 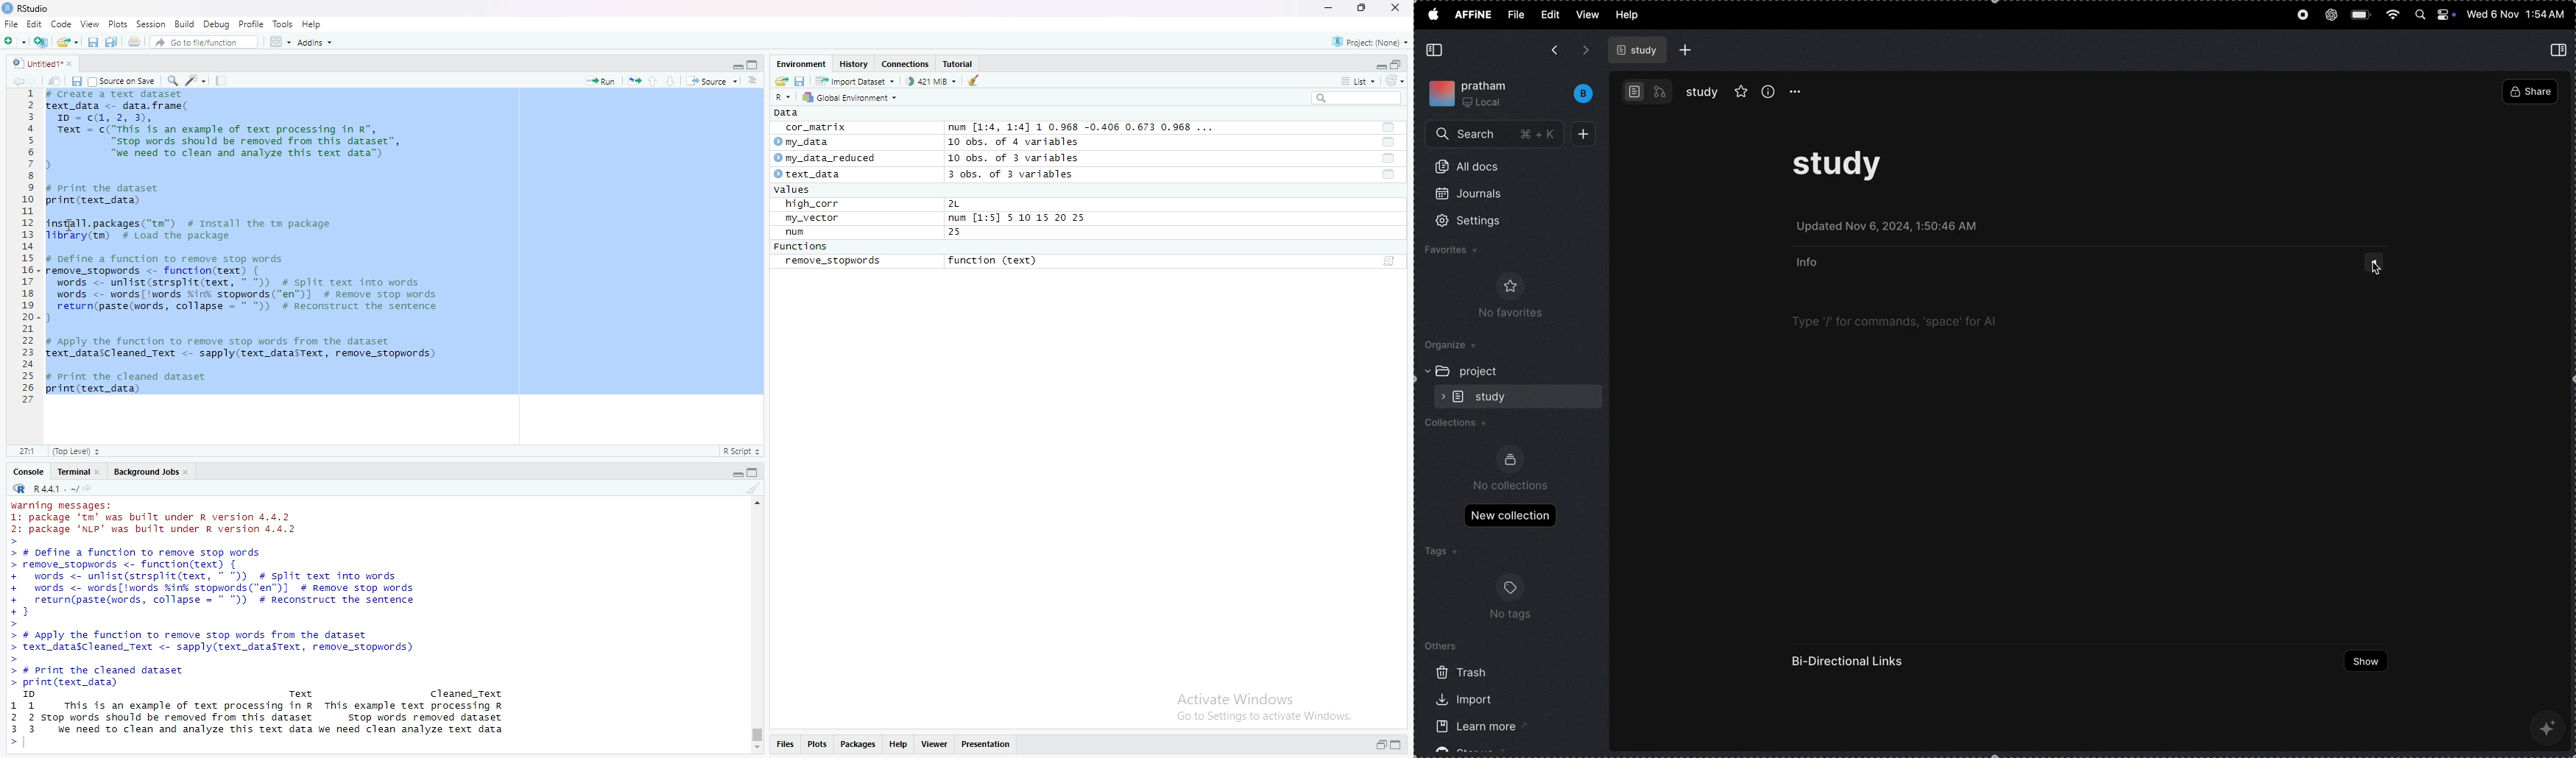 What do you see at coordinates (45, 489) in the screenshot?
I see `R.4.4.1` at bounding box center [45, 489].